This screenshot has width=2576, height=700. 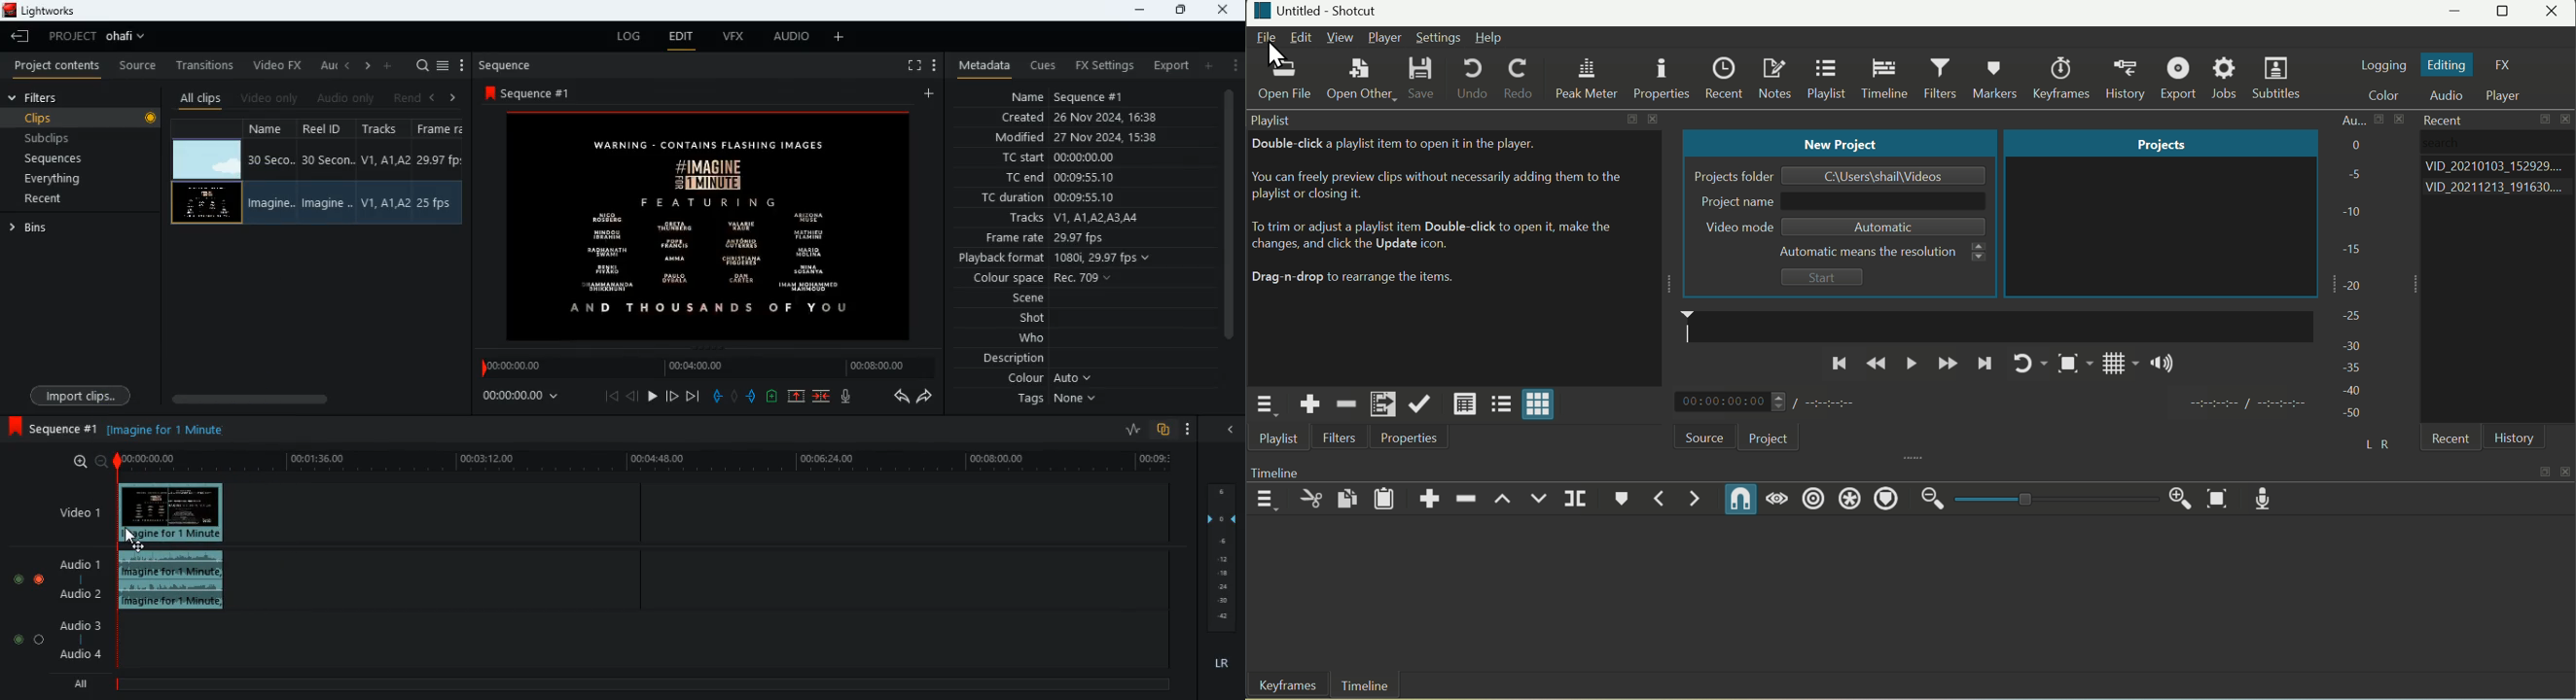 I want to click on Audio bar, so click(x=2353, y=265).